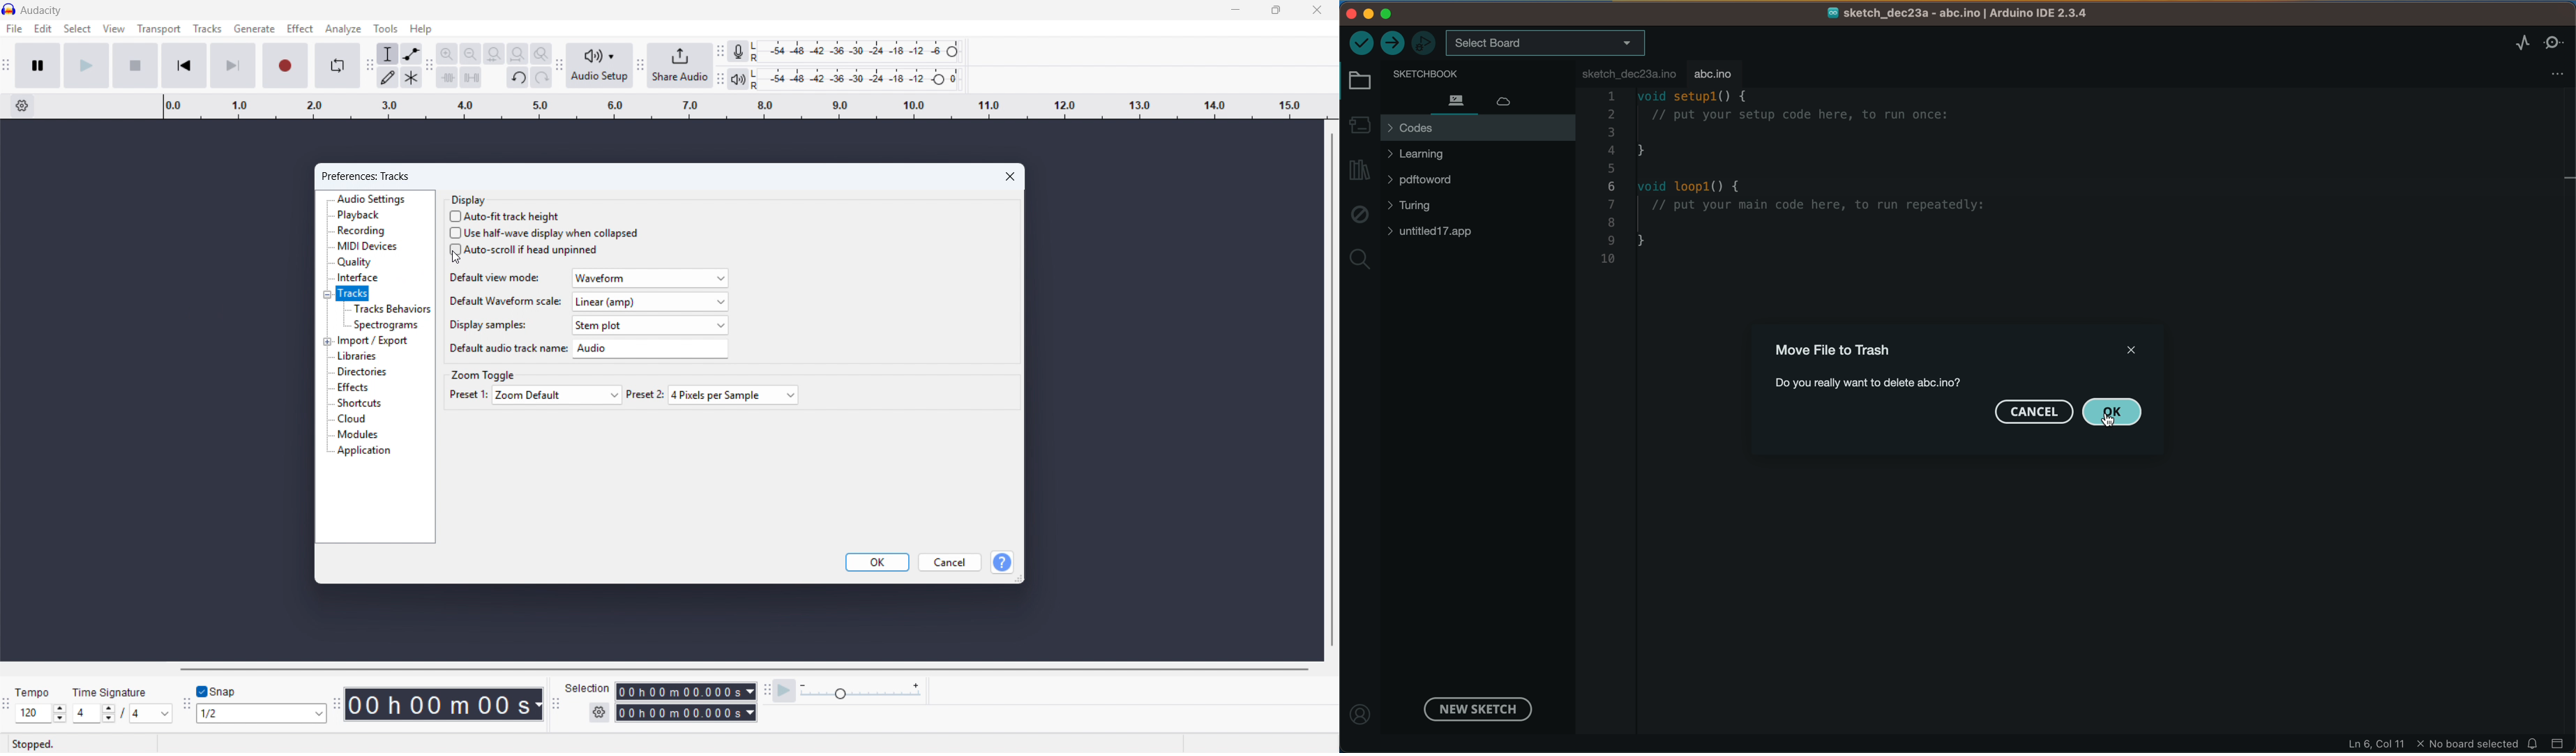 Image resolution: width=2576 pixels, height=756 pixels. Describe the element at coordinates (1511, 99) in the screenshot. I see `cloud` at that location.